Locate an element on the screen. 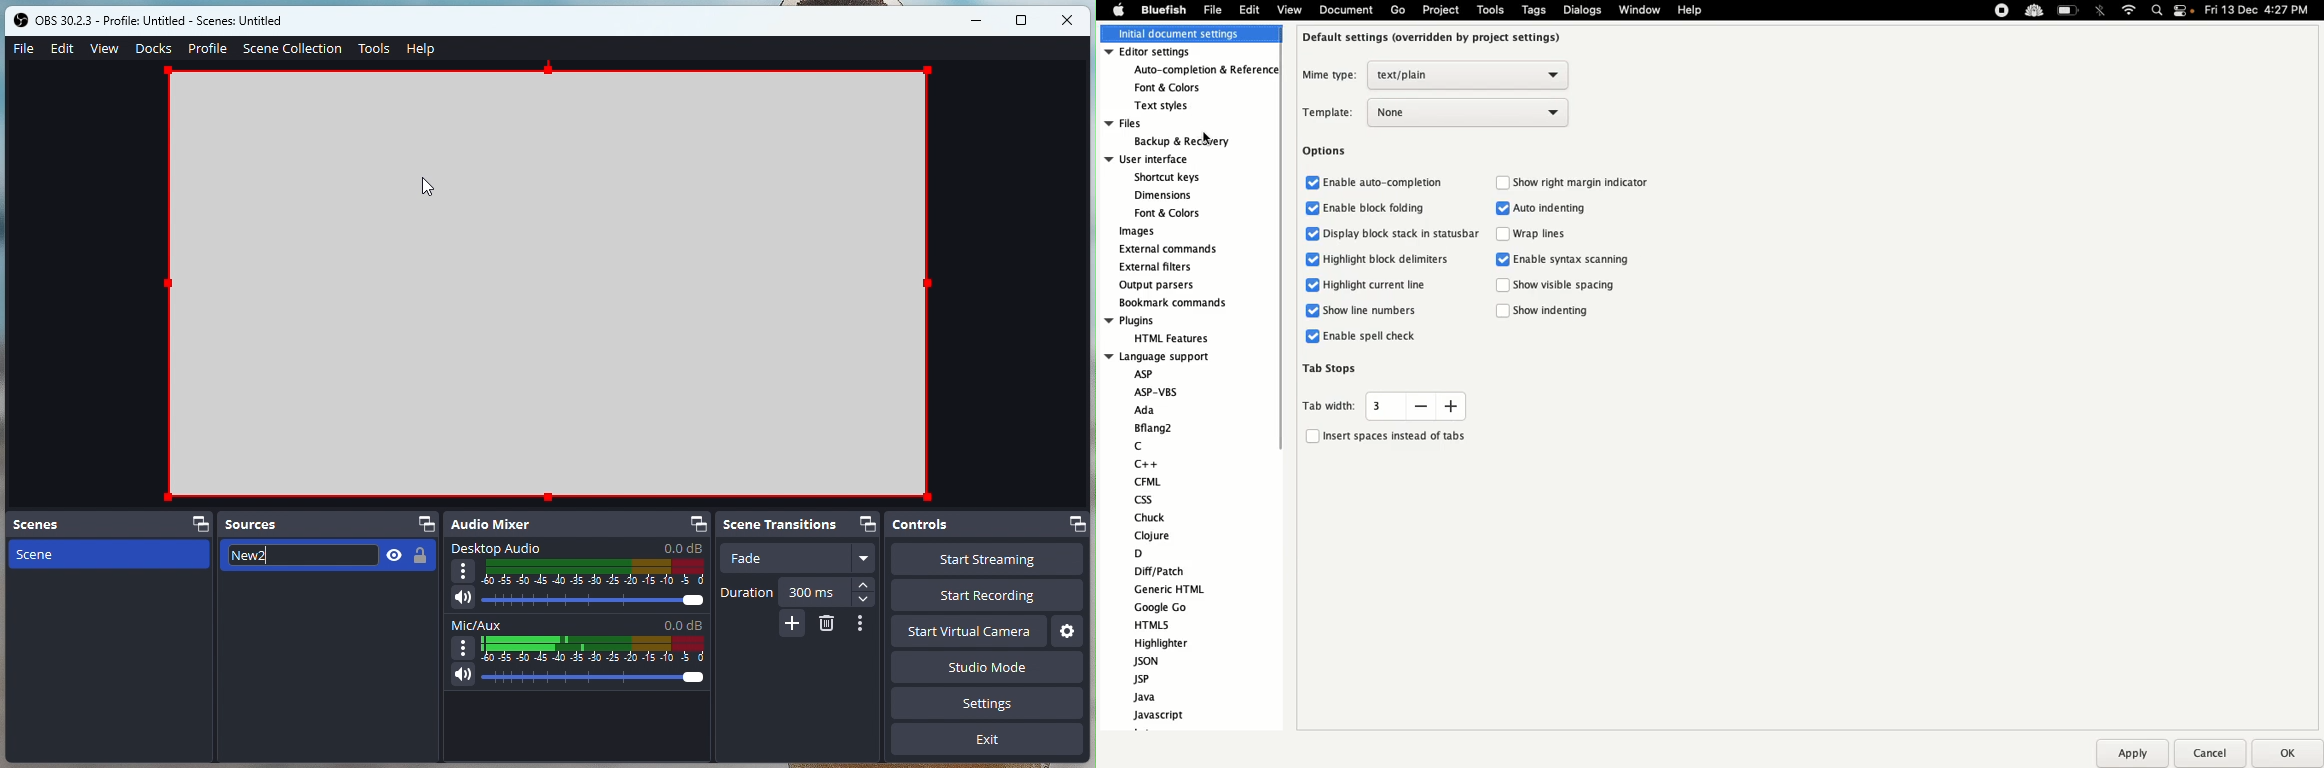  Initial document settings is located at coordinates (1186, 34).